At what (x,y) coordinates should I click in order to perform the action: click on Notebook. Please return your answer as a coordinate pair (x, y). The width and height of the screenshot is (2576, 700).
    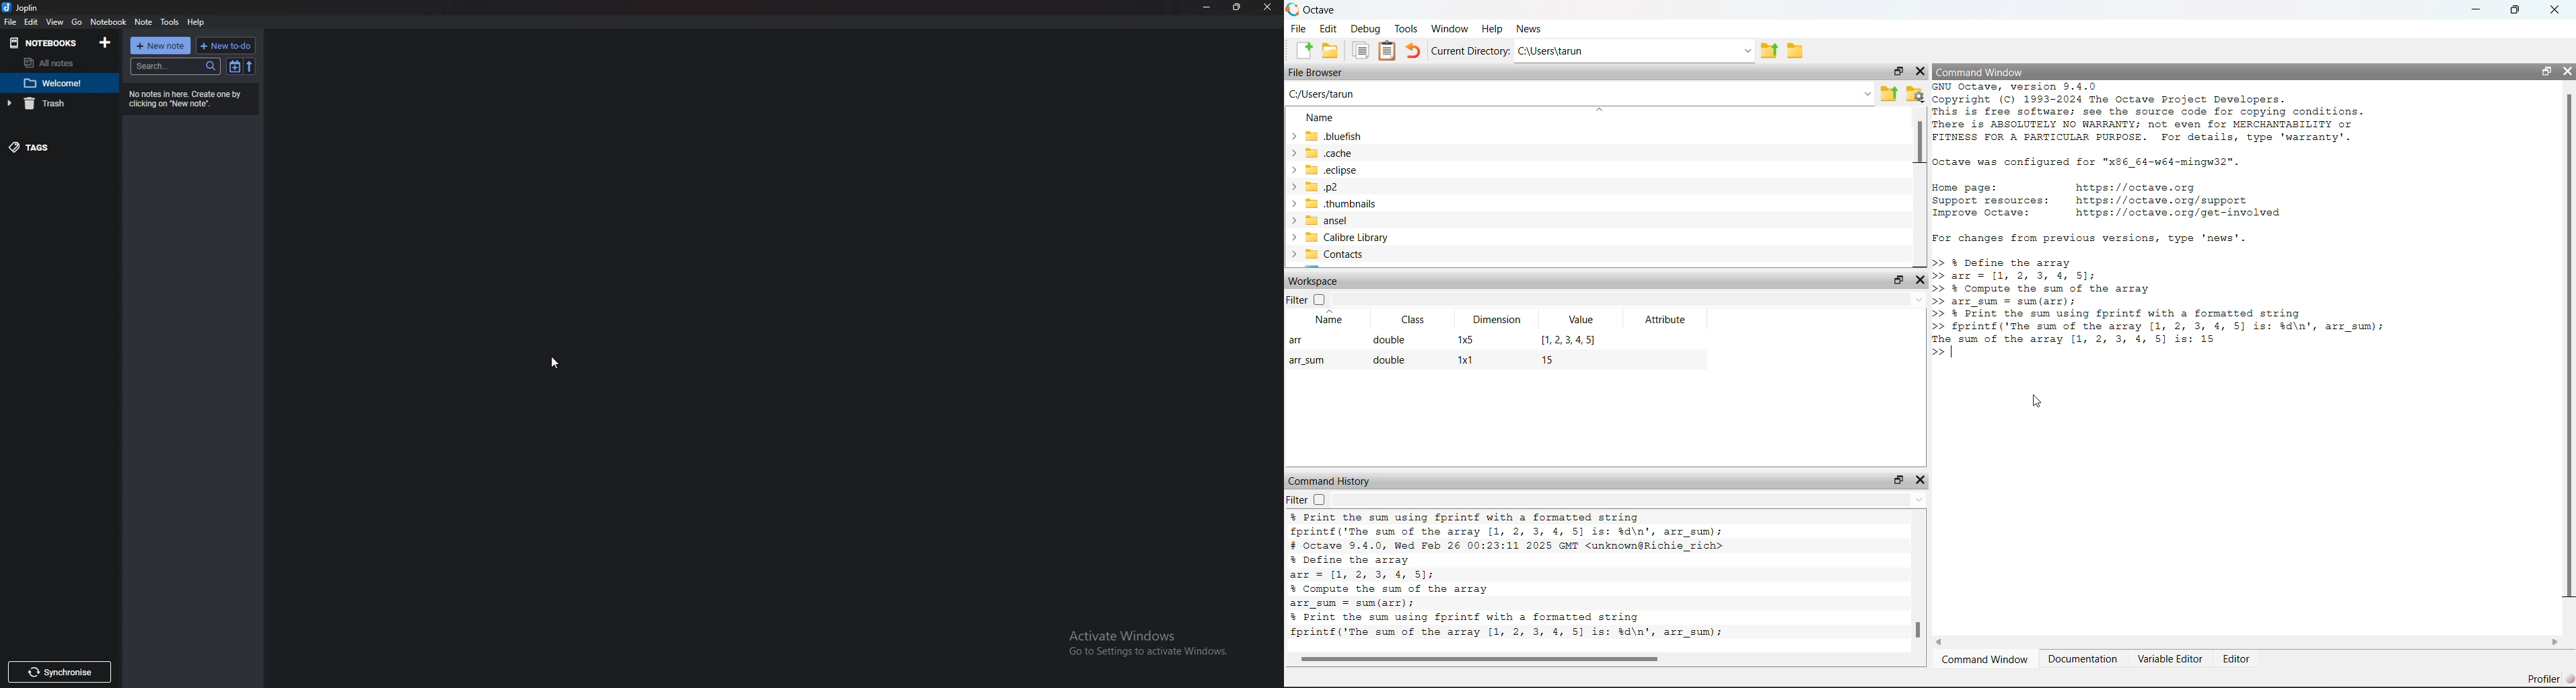
    Looking at the image, I should click on (109, 21).